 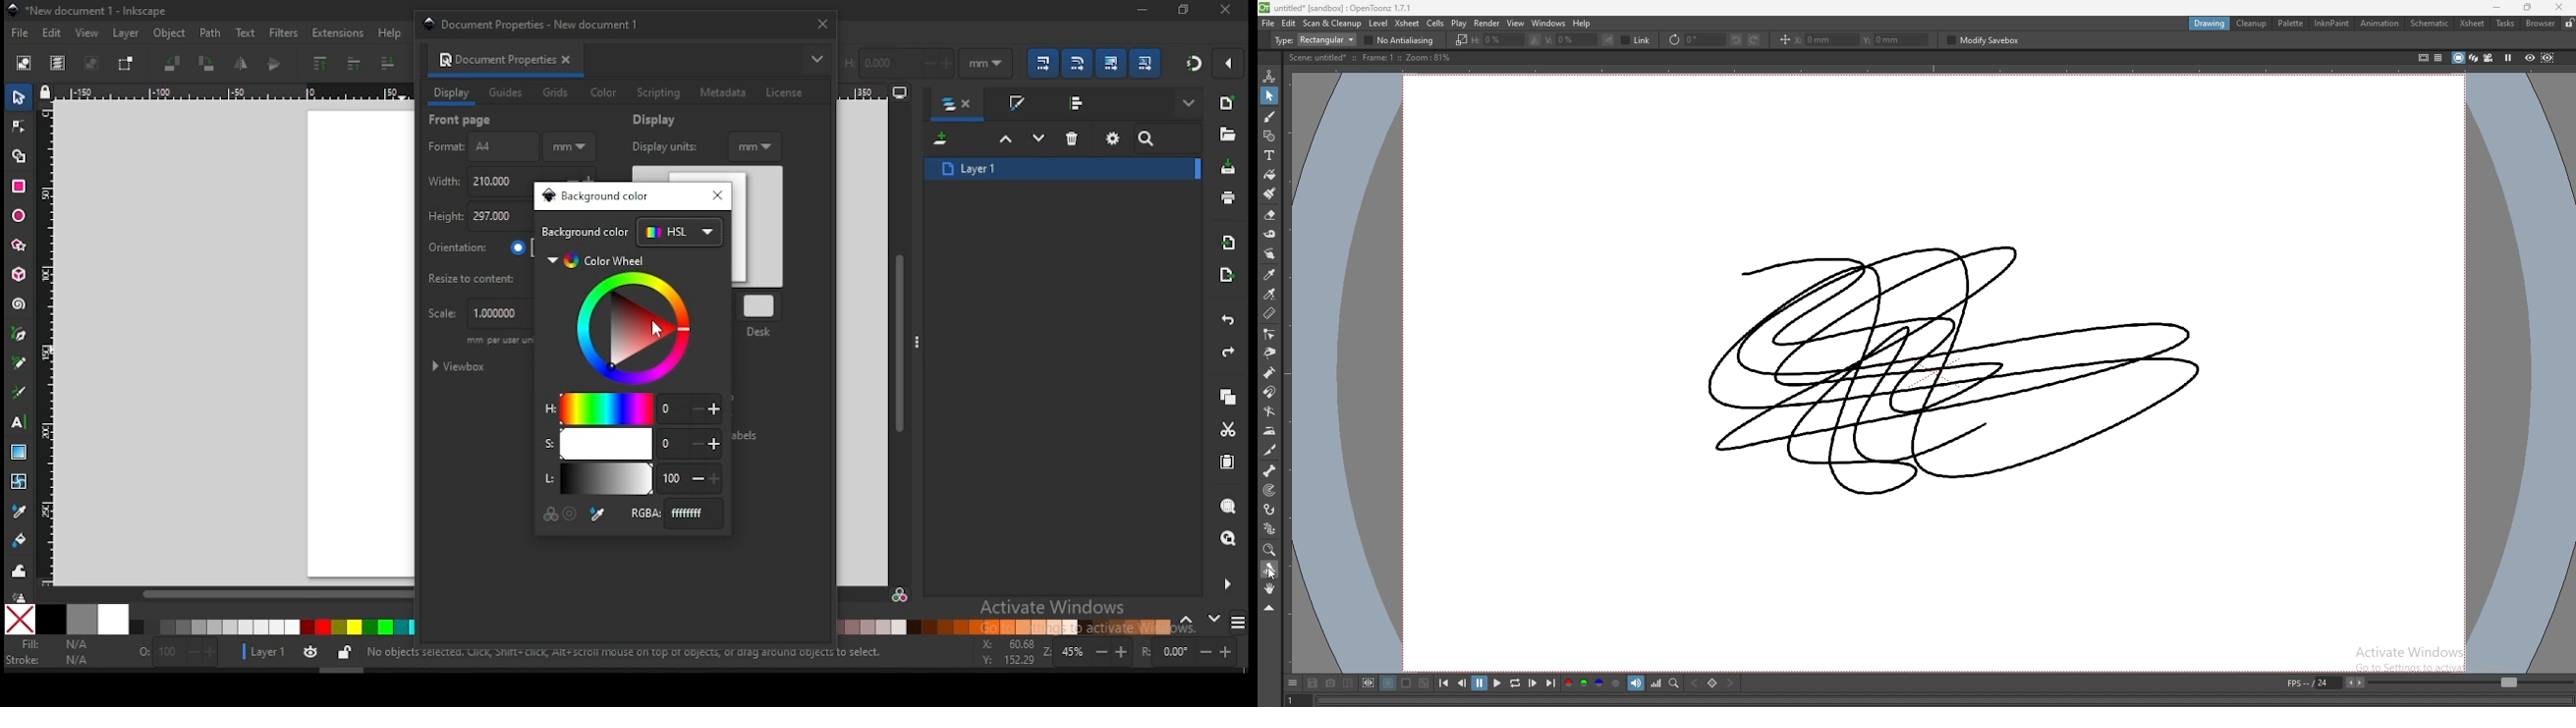 I want to click on rgba, so click(x=675, y=513).